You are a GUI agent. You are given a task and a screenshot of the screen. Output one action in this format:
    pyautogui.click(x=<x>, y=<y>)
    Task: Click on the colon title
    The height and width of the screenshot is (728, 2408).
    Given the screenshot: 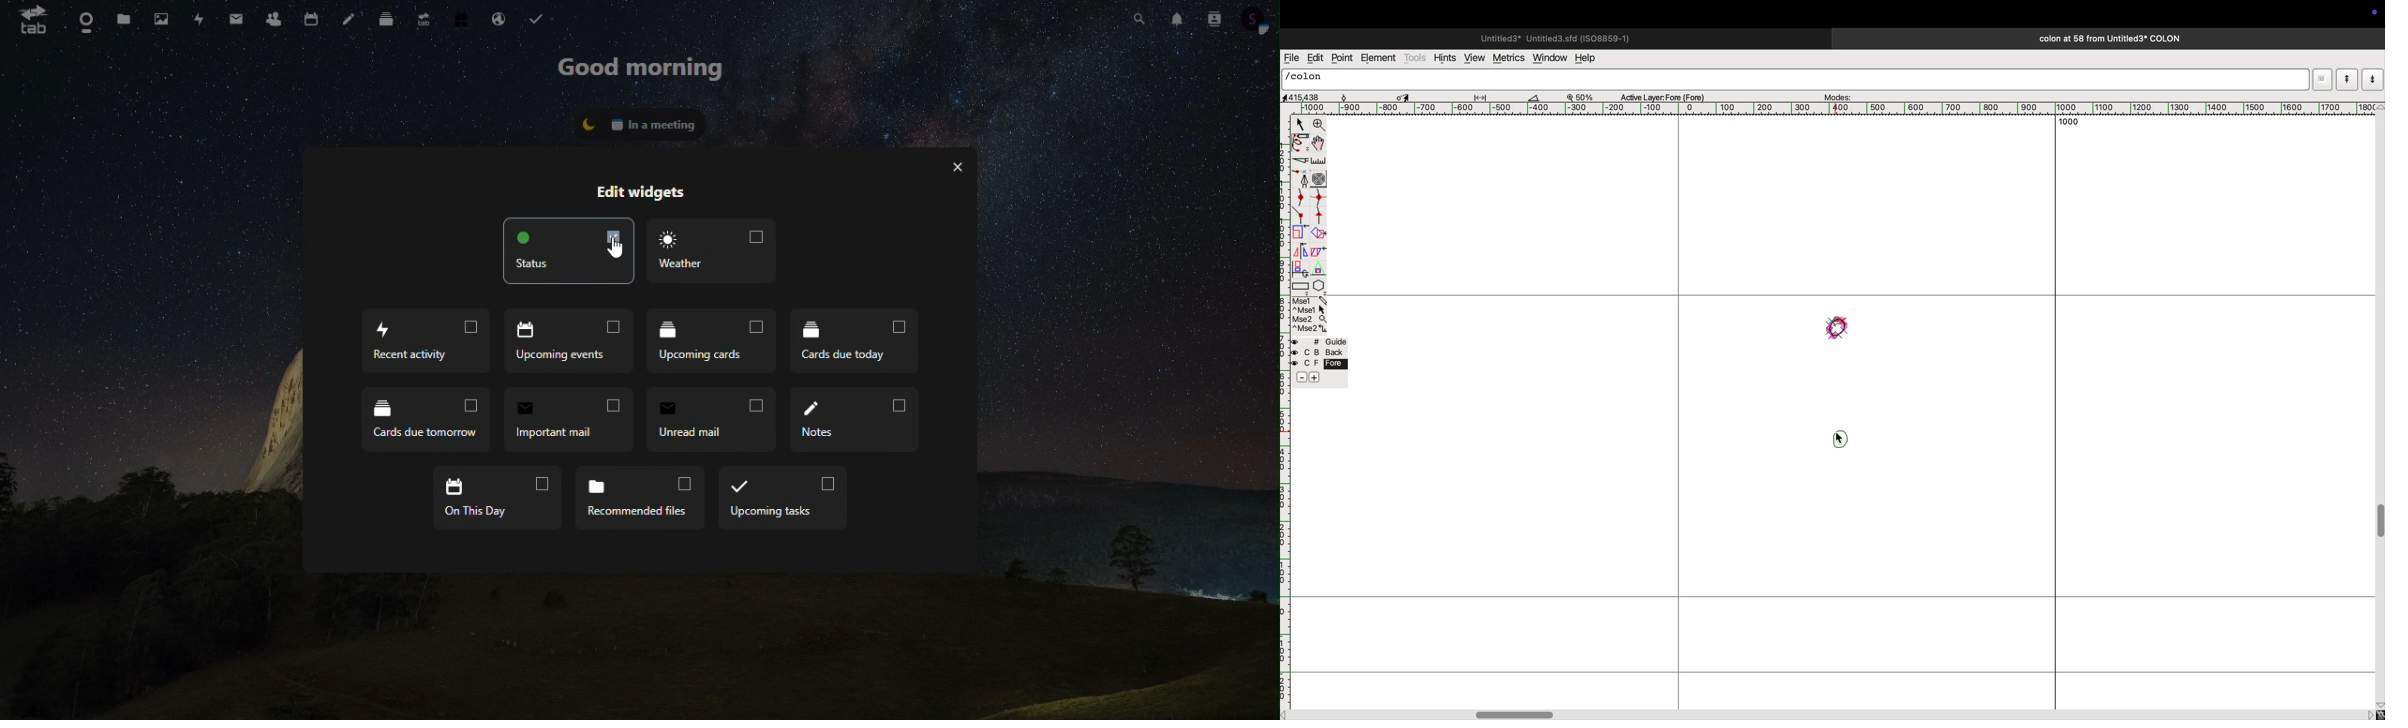 What is the action you would take?
    pyautogui.click(x=2106, y=38)
    